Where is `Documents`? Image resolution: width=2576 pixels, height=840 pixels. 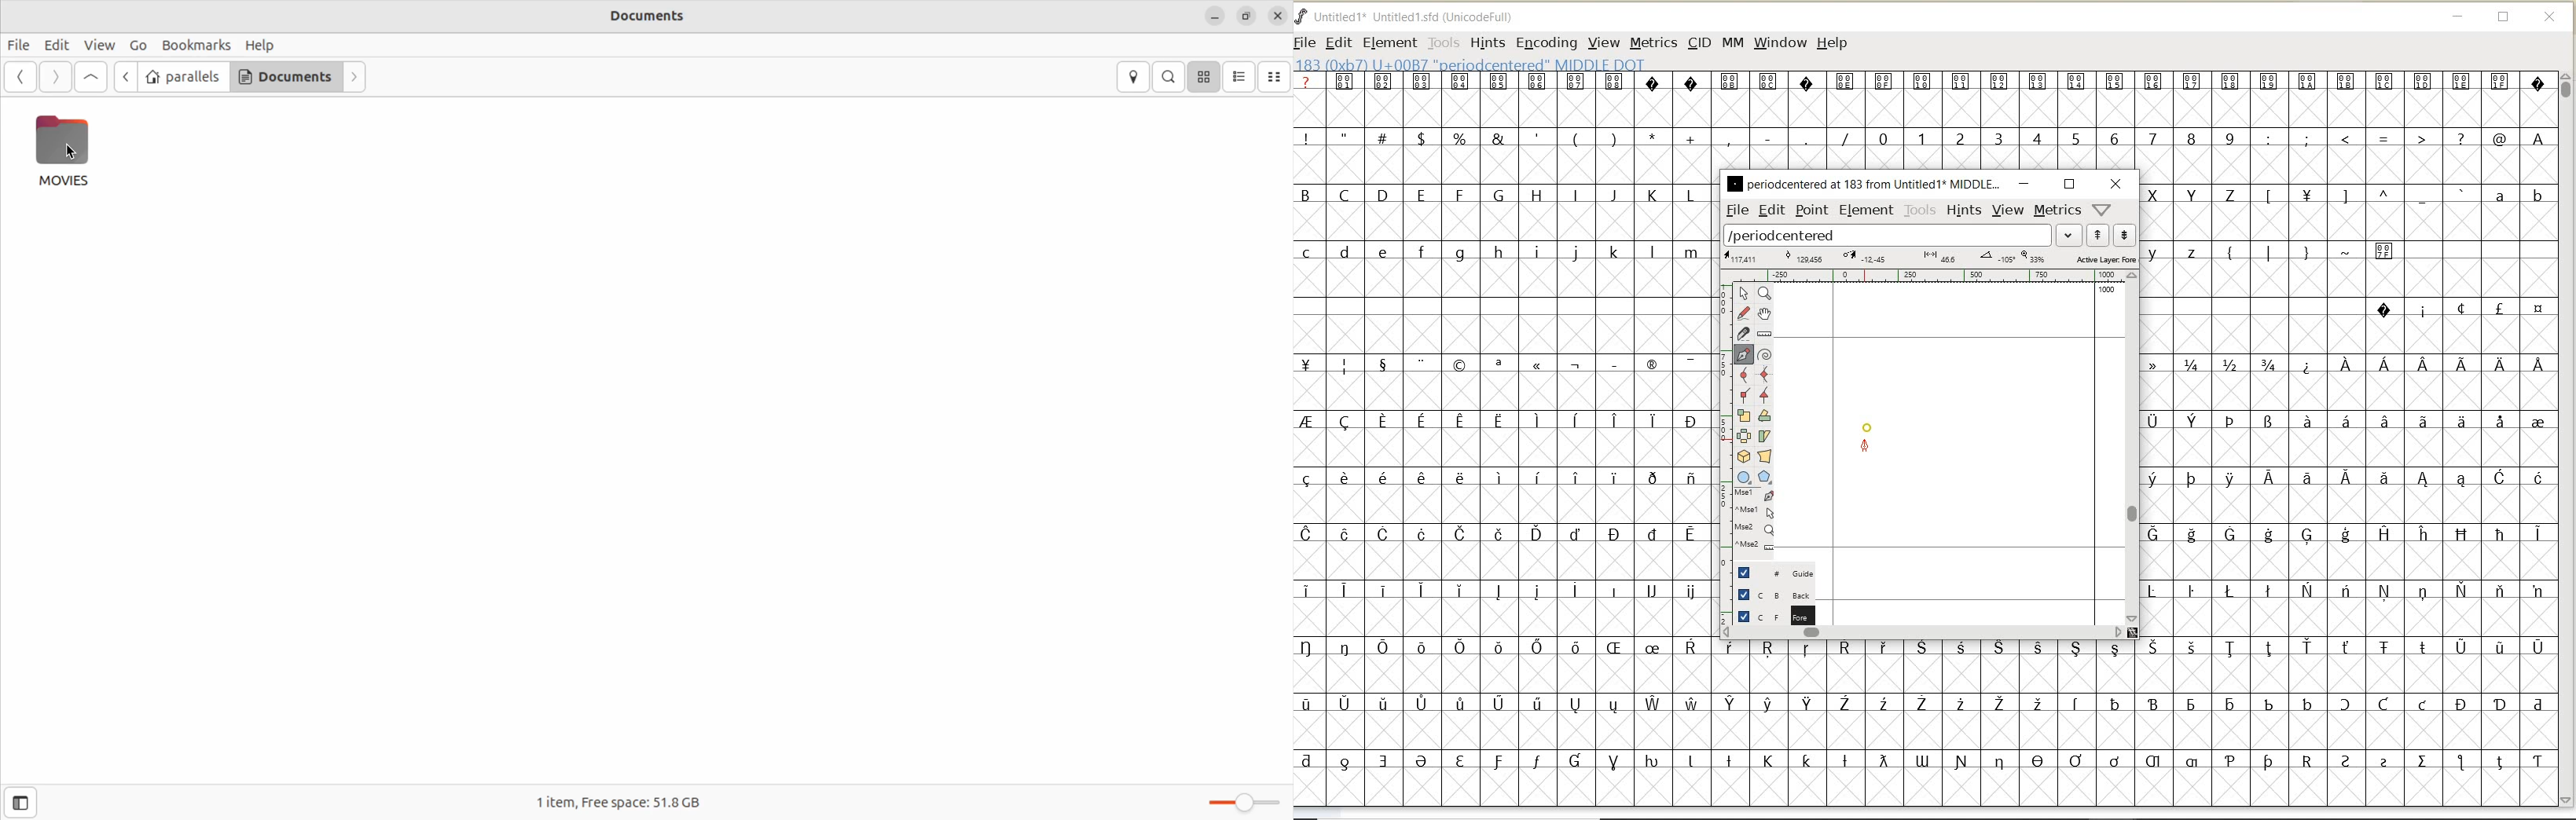 Documents is located at coordinates (659, 16).